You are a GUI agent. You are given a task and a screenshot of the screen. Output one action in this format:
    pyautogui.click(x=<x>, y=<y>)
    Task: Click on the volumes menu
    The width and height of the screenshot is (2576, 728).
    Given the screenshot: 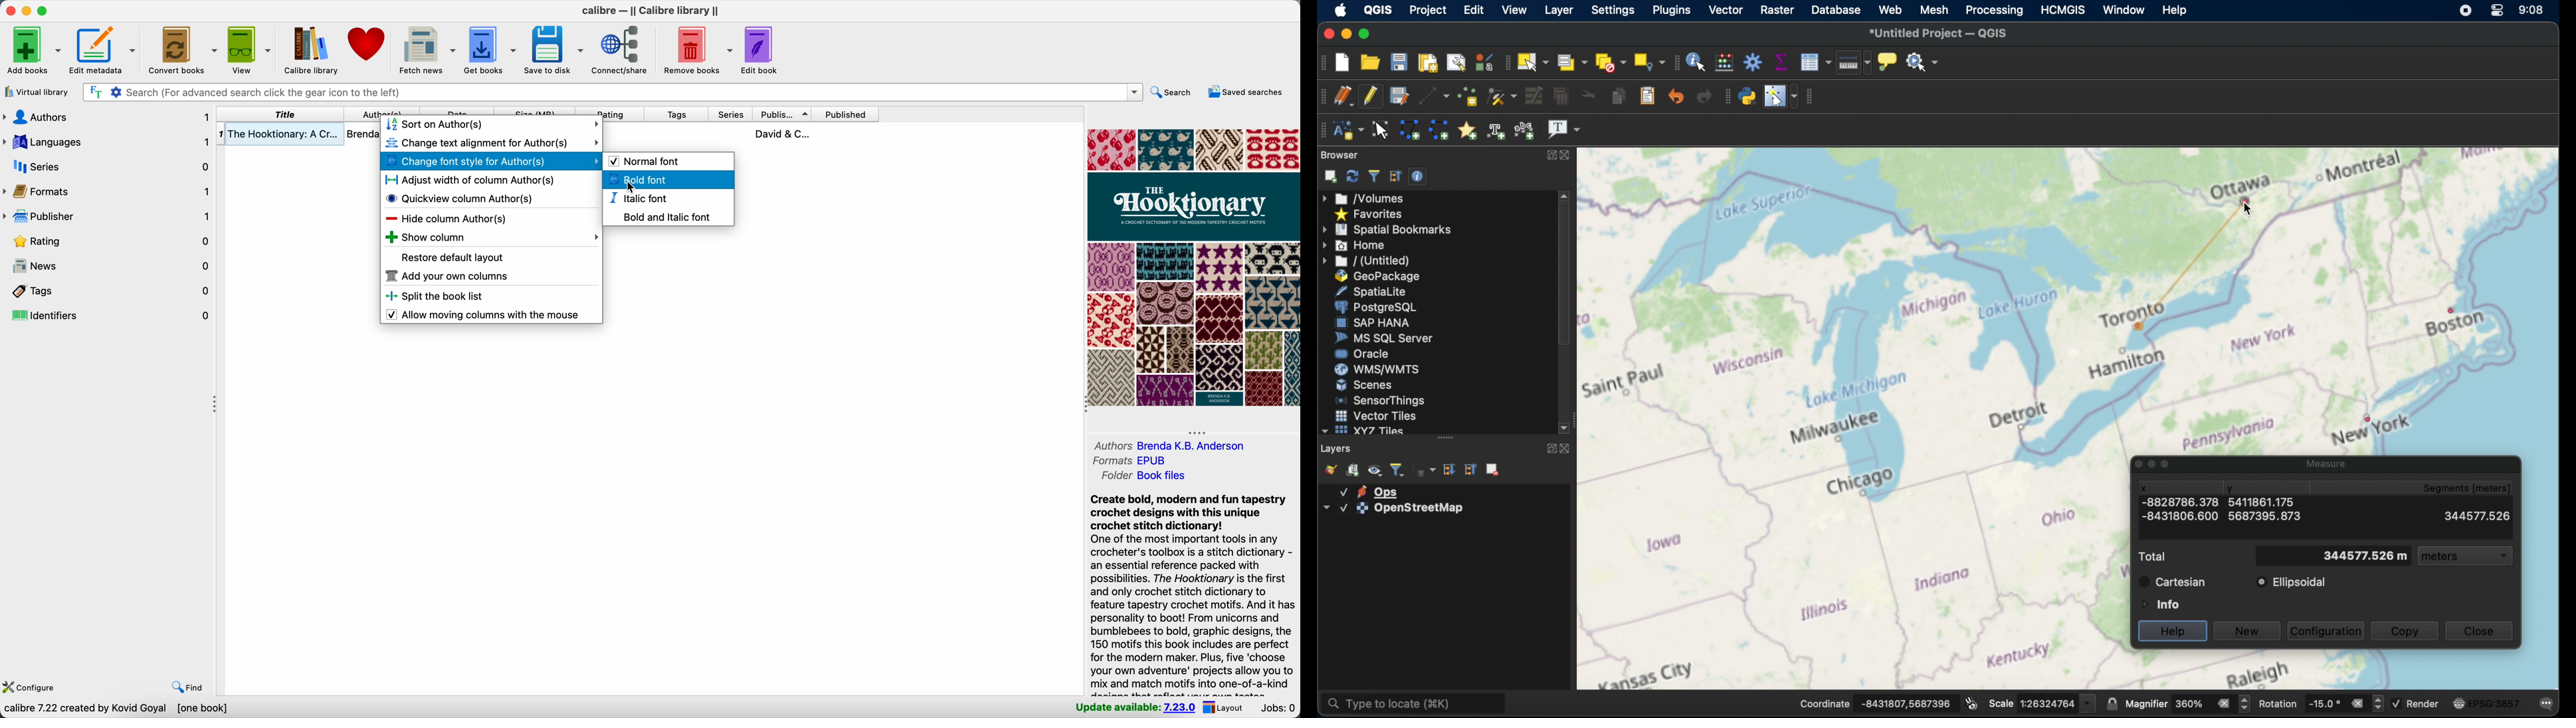 What is the action you would take?
    pyautogui.click(x=1366, y=197)
    